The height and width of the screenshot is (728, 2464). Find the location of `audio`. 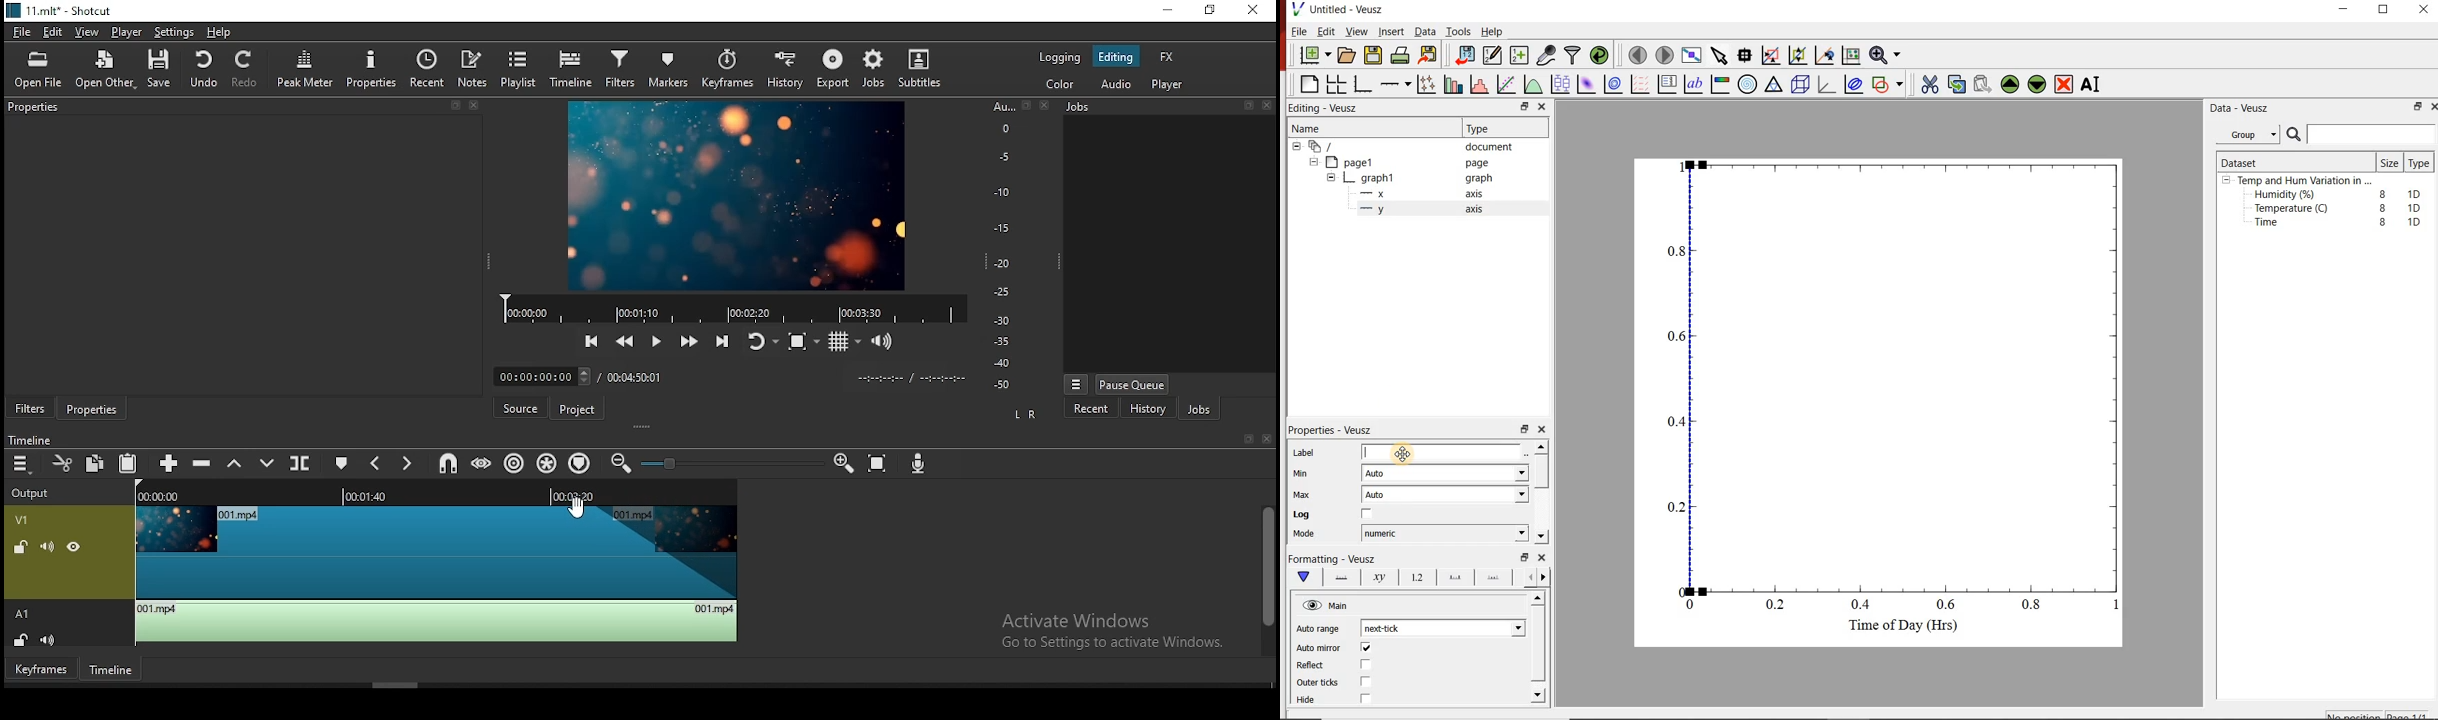

audio is located at coordinates (1119, 84).